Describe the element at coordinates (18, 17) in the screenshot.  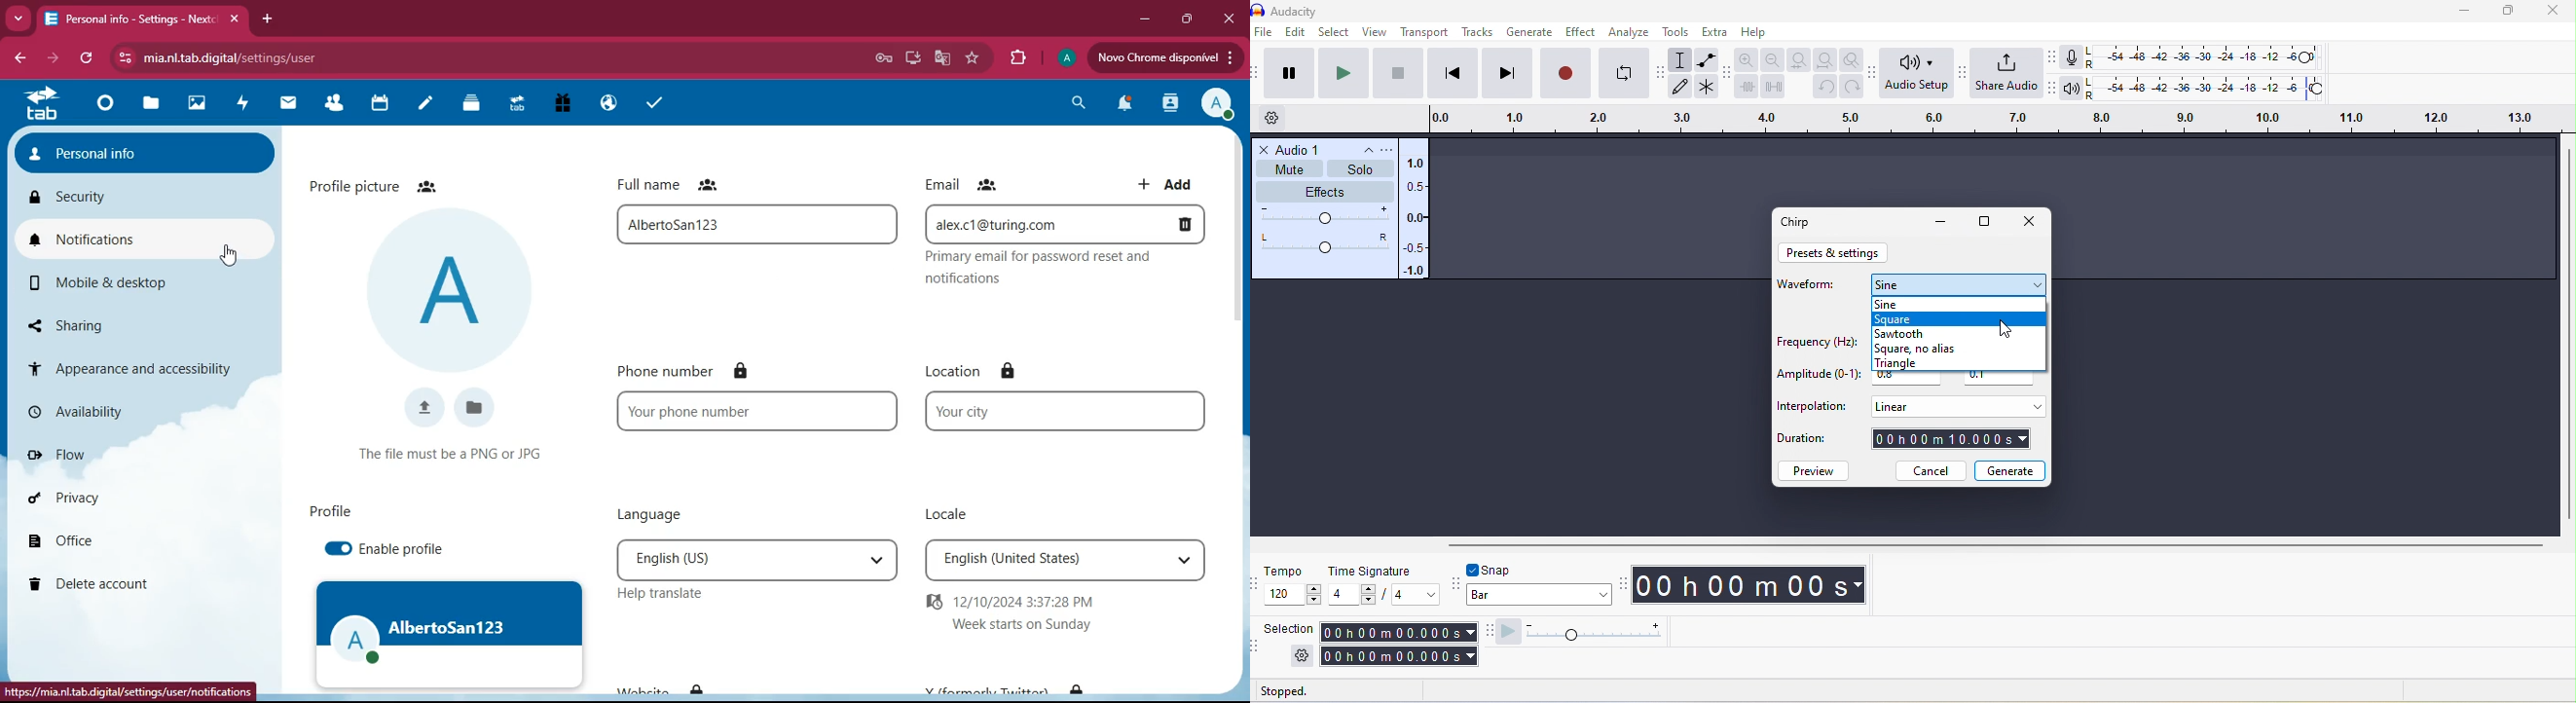
I see `more` at that location.